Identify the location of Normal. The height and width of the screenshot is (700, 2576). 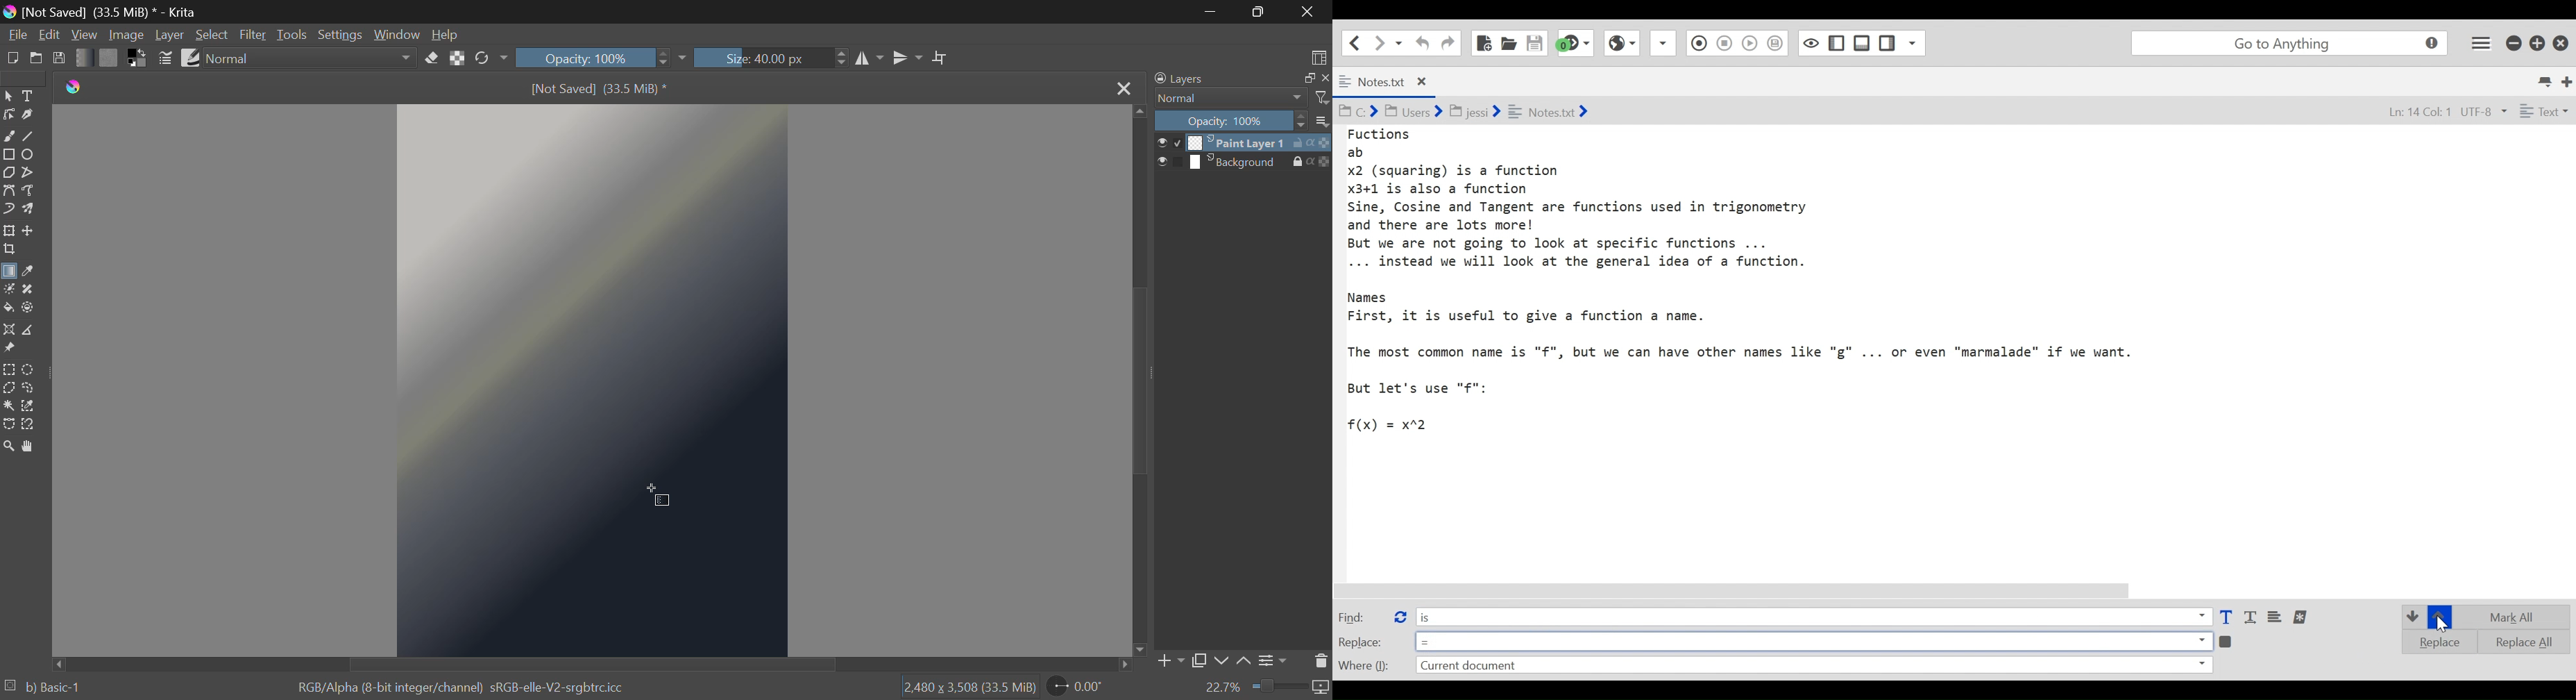
(312, 58).